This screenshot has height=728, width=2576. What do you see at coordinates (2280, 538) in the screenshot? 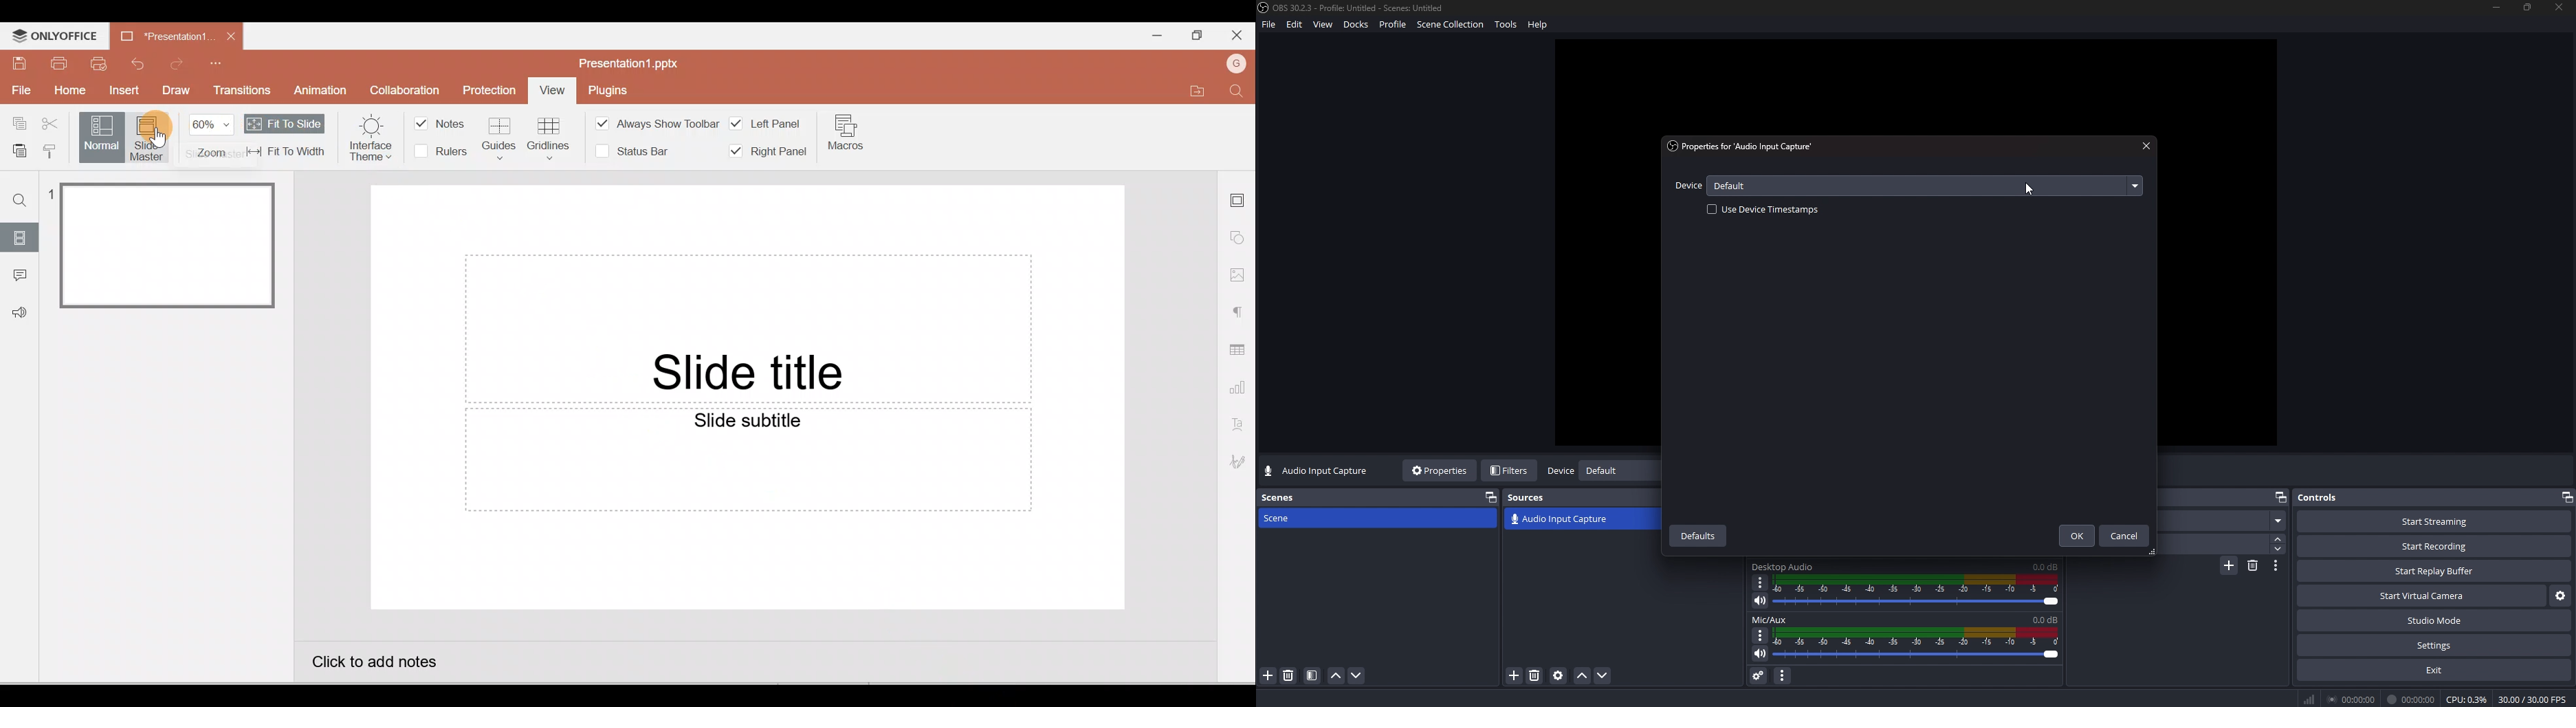
I see `increase duration` at bounding box center [2280, 538].